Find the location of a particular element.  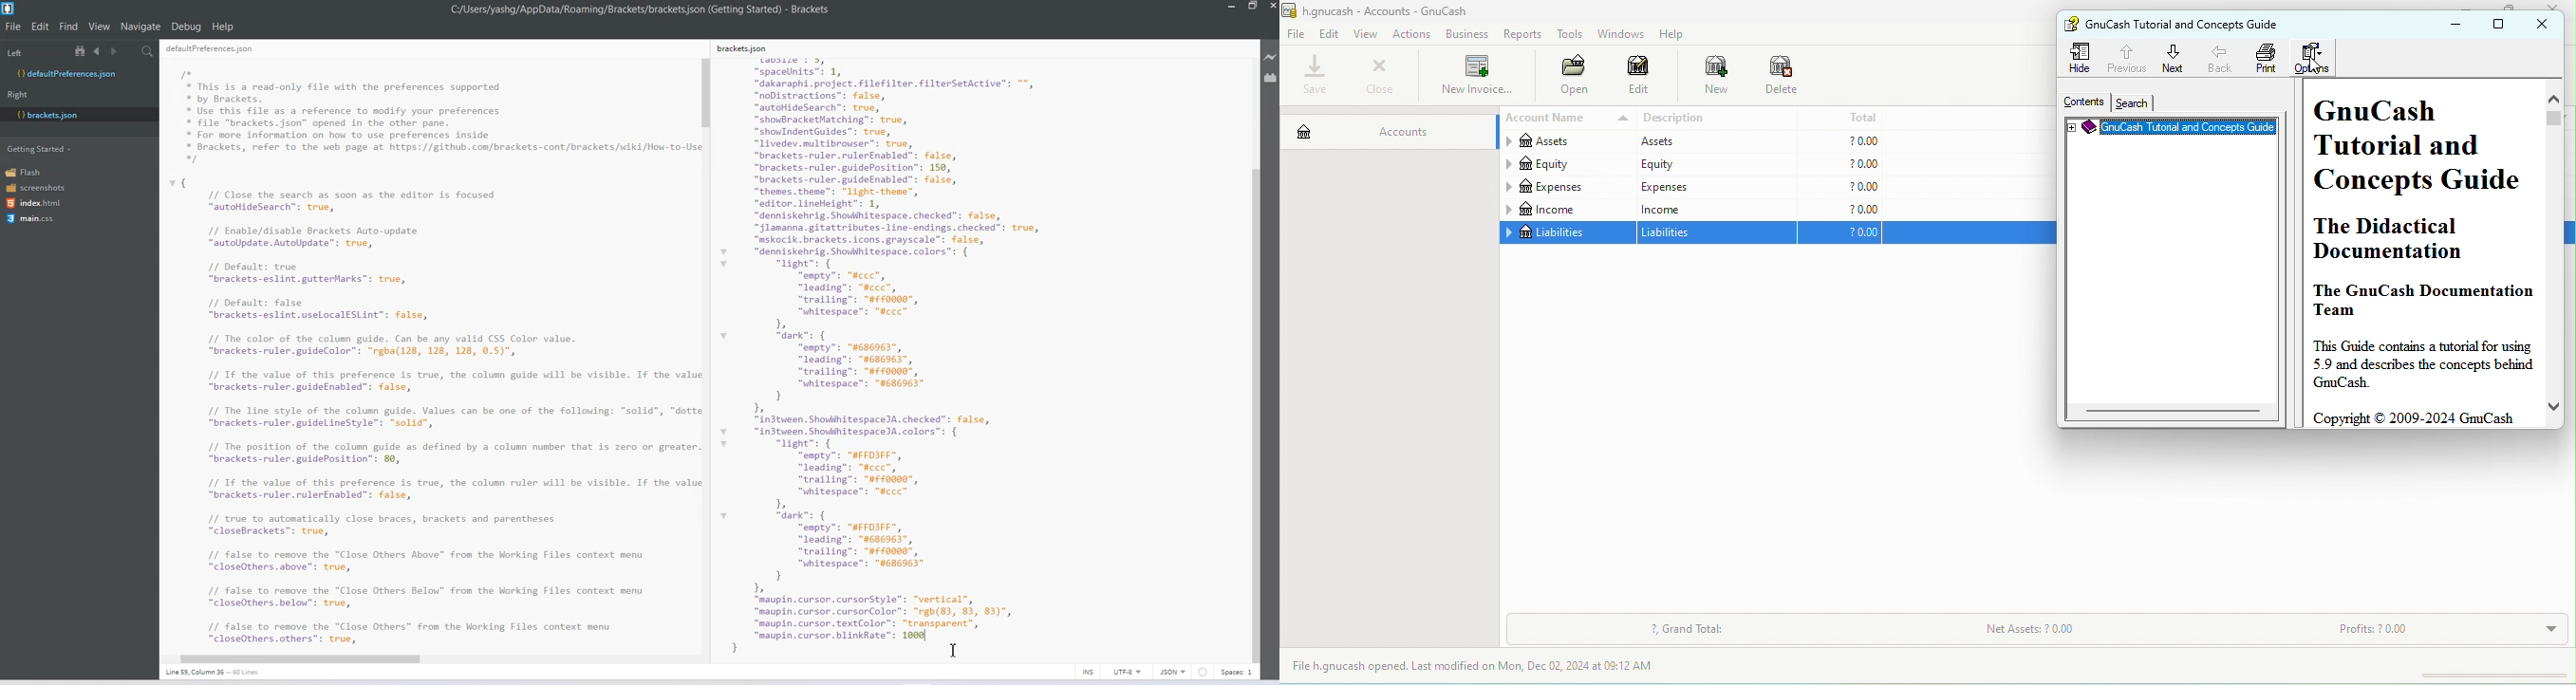

Spaces 1 is located at coordinates (1238, 672).